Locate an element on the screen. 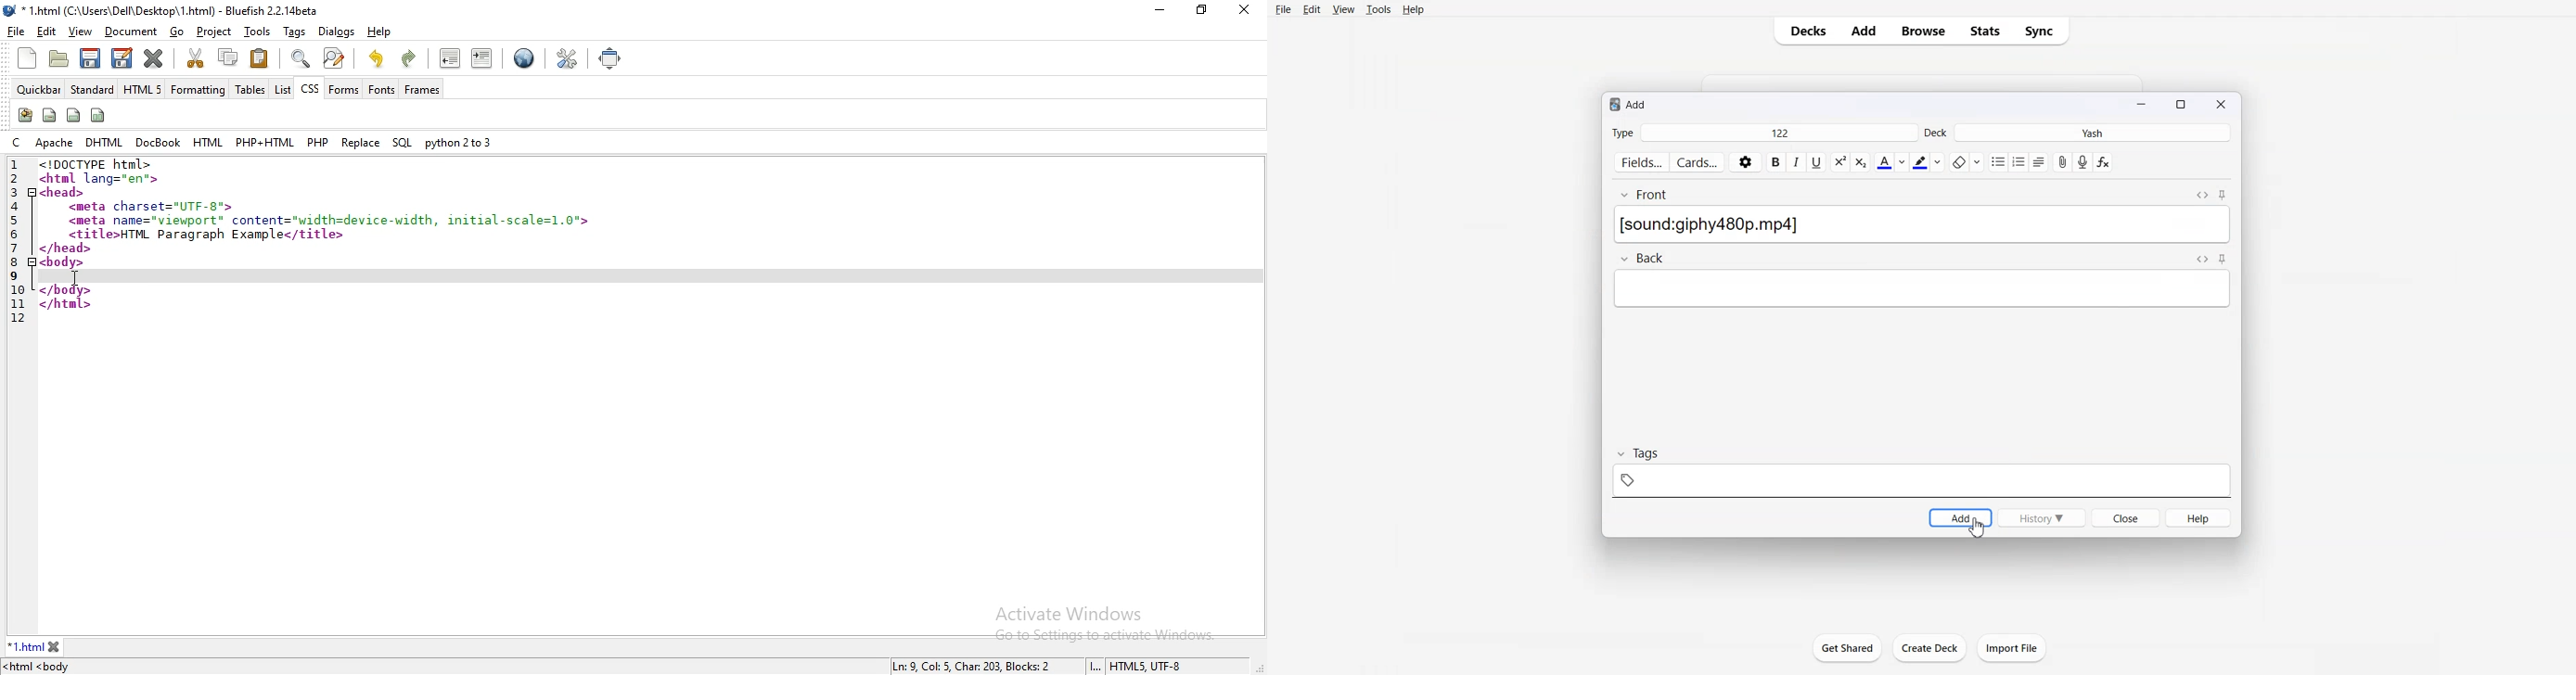 Image resolution: width=2576 pixels, height=700 pixels. indent is located at coordinates (484, 59).